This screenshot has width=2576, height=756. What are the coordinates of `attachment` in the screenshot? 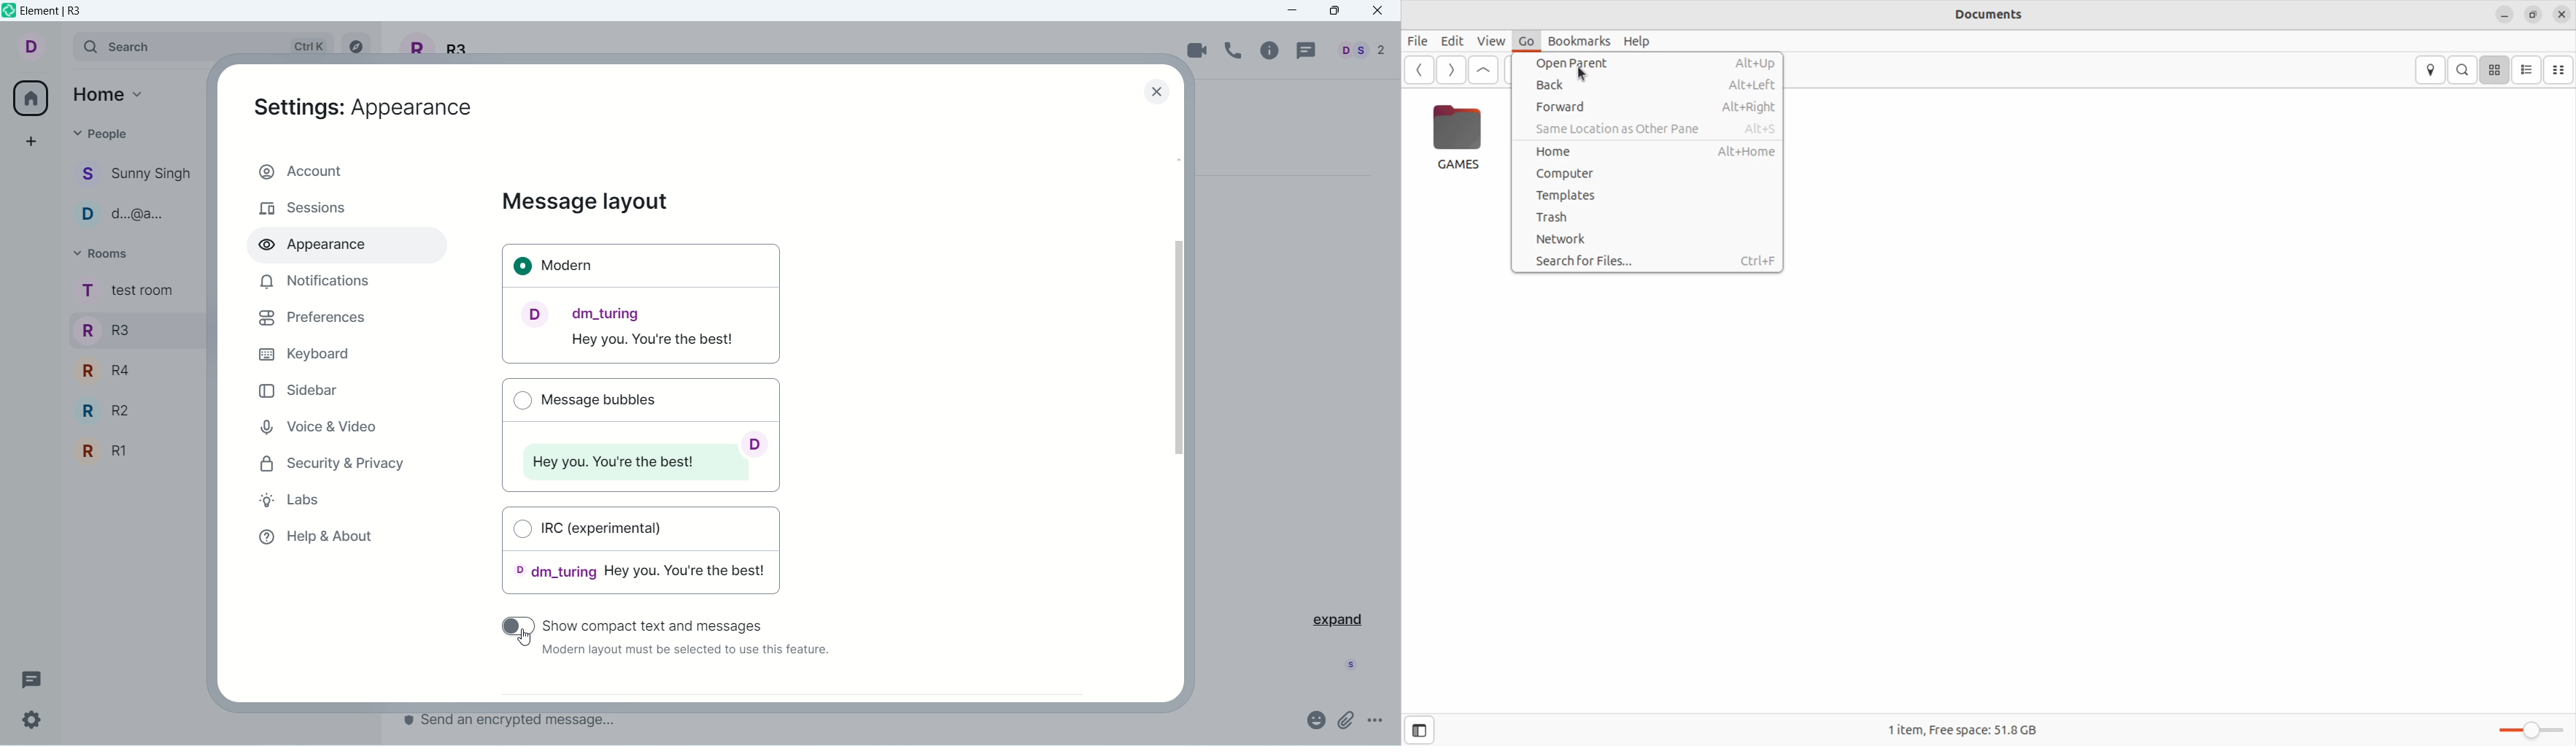 It's located at (1347, 720).